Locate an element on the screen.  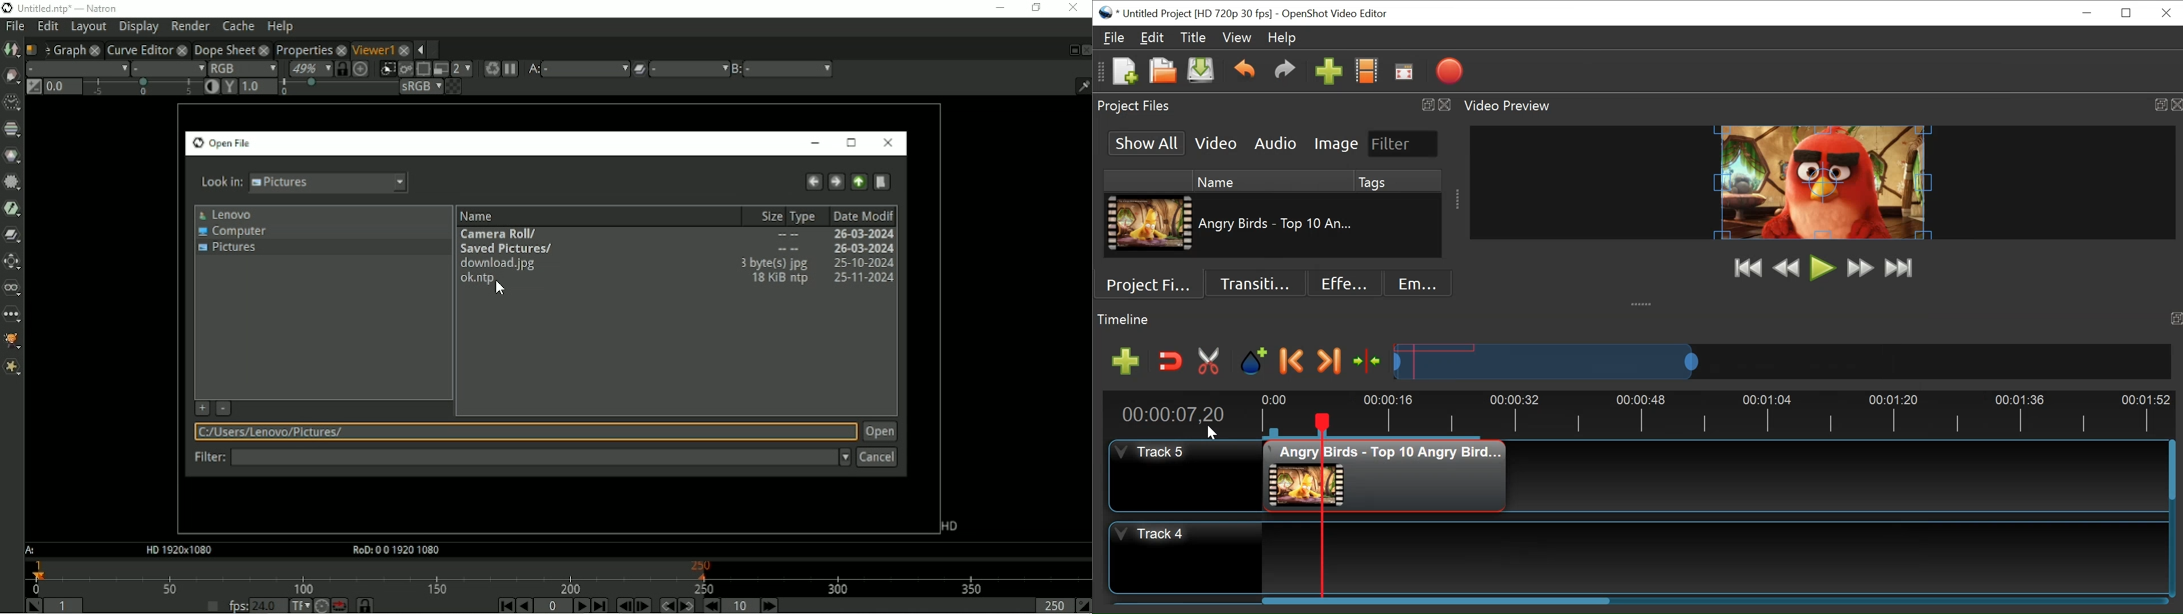
title is located at coordinates (89, 8).